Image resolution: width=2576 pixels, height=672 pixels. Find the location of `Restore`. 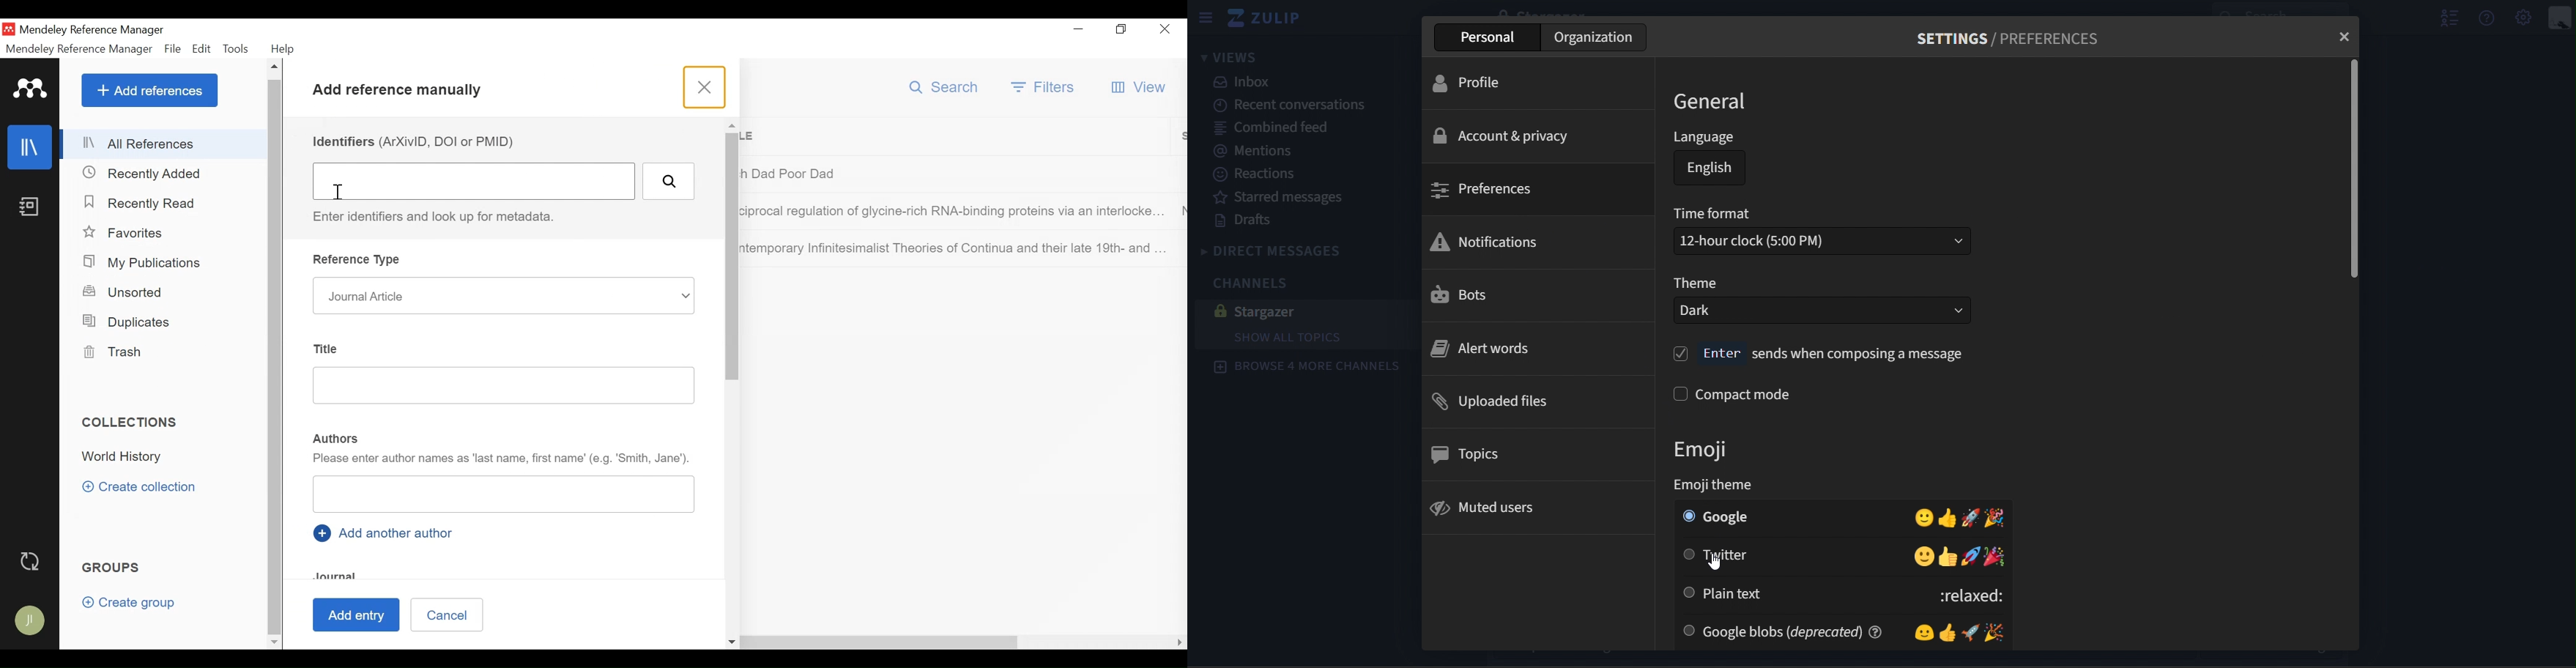

Restore is located at coordinates (1120, 30).